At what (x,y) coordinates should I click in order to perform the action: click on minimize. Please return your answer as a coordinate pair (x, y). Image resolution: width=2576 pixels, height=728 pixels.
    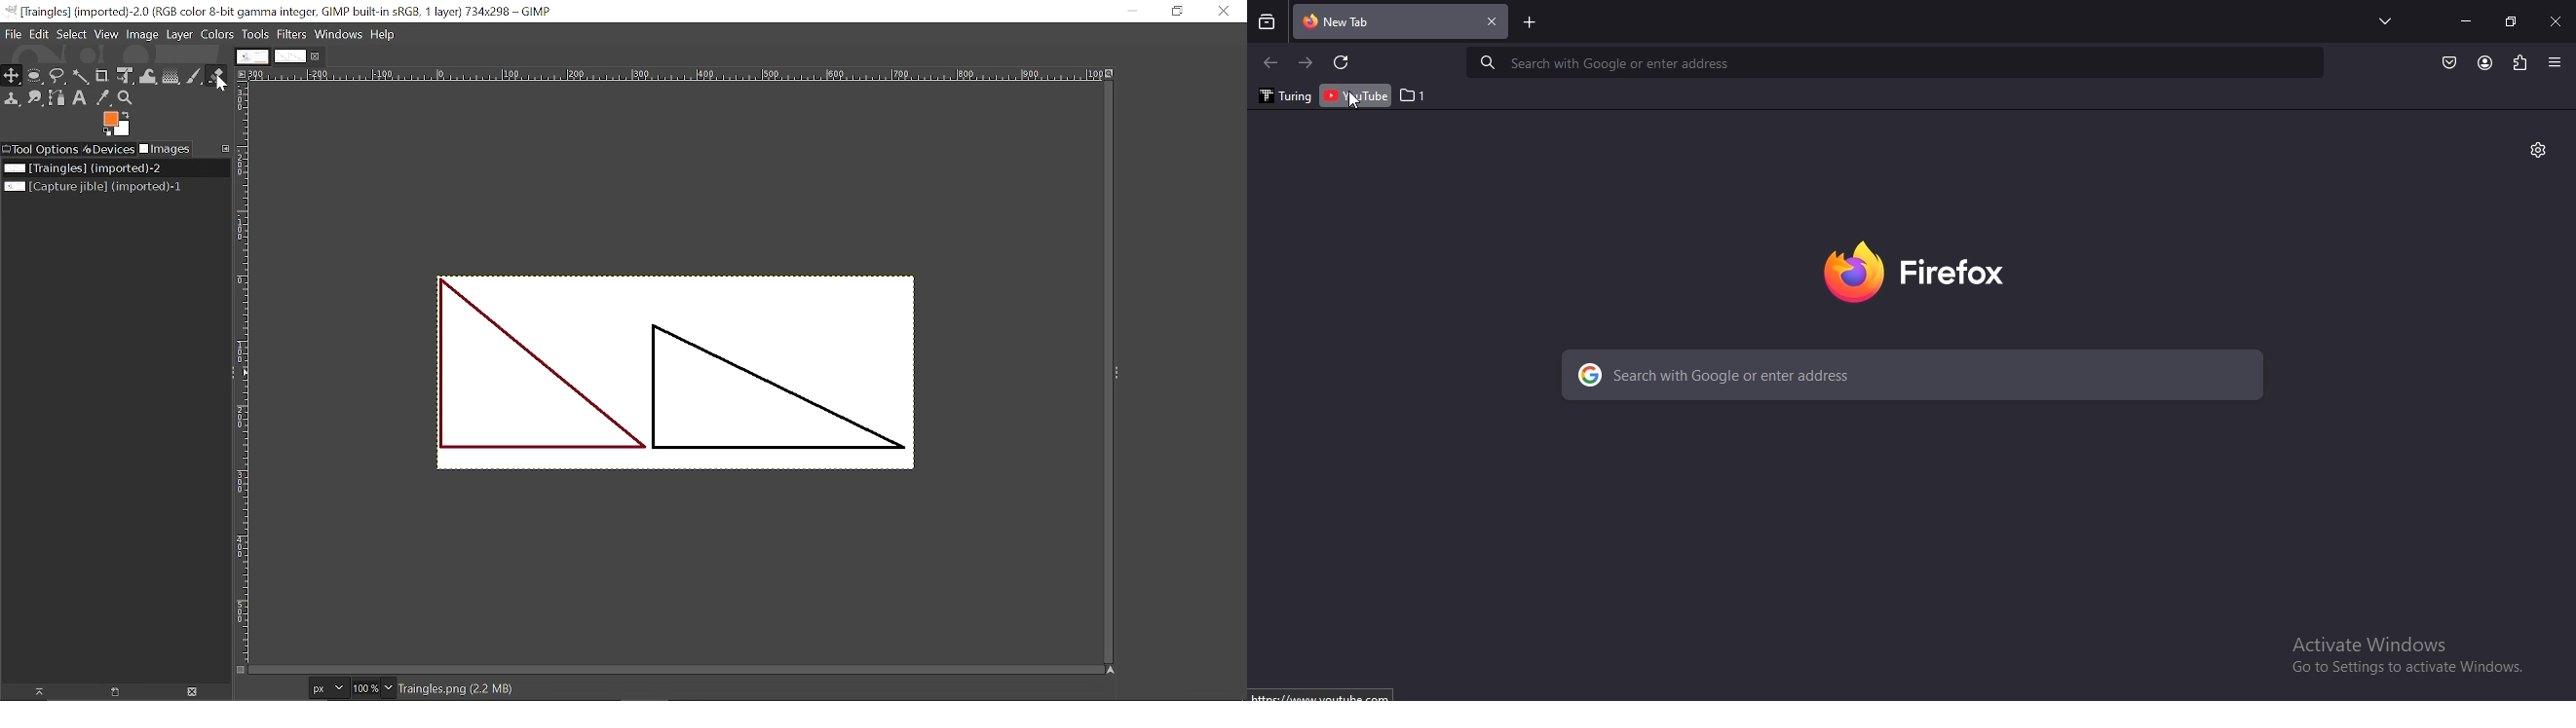
    Looking at the image, I should click on (2466, 21).